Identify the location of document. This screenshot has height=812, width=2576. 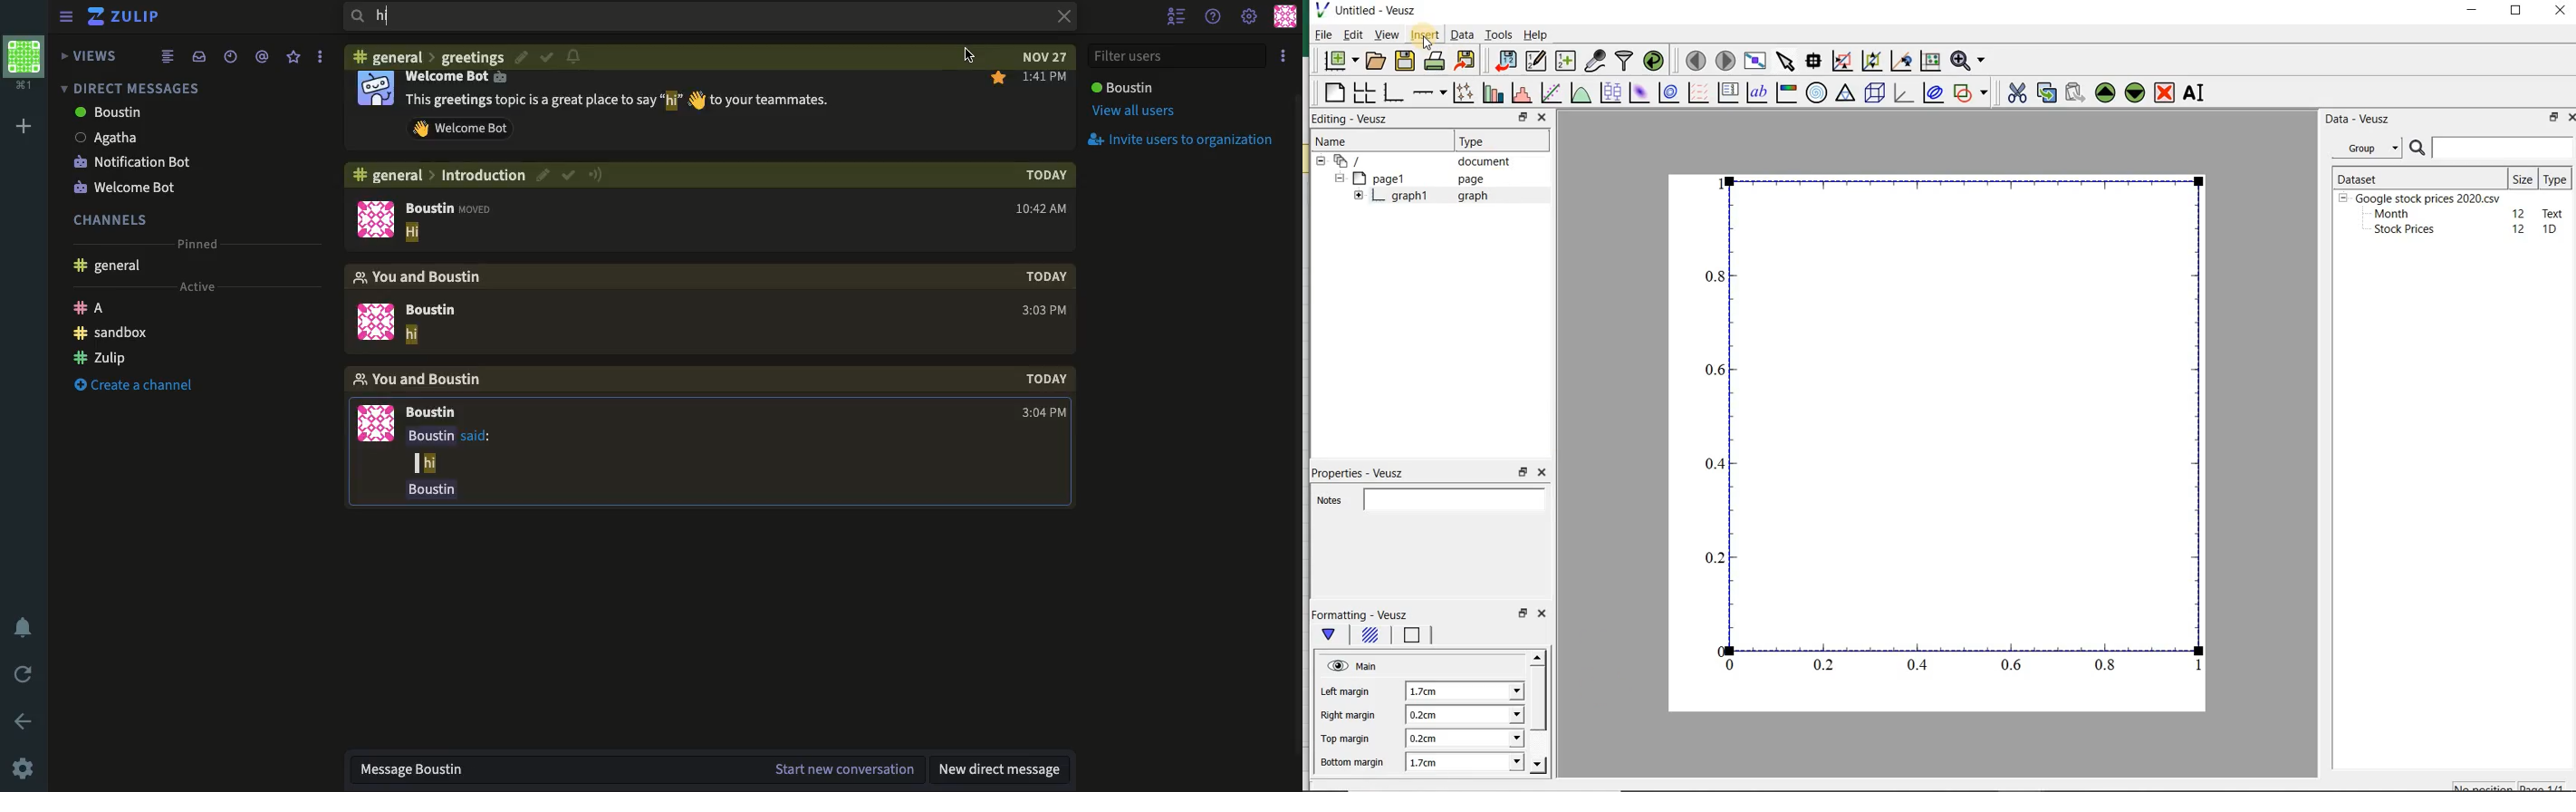
(1420, 162).